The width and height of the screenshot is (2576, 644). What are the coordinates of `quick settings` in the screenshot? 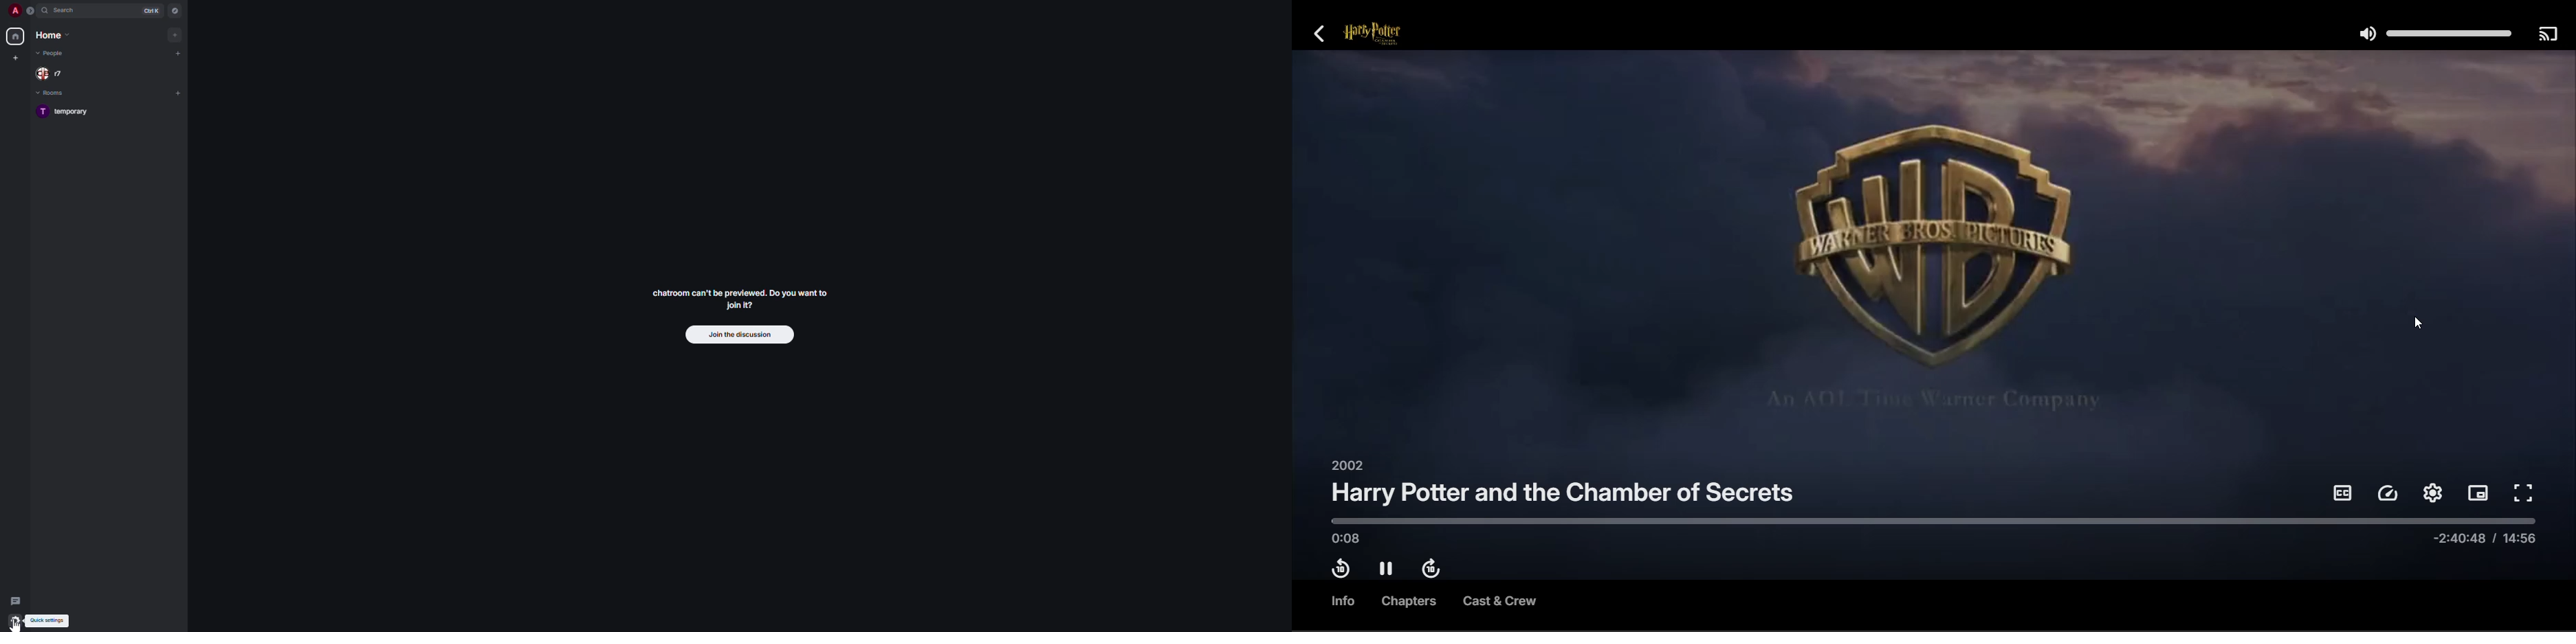 It's located at (47, 622).